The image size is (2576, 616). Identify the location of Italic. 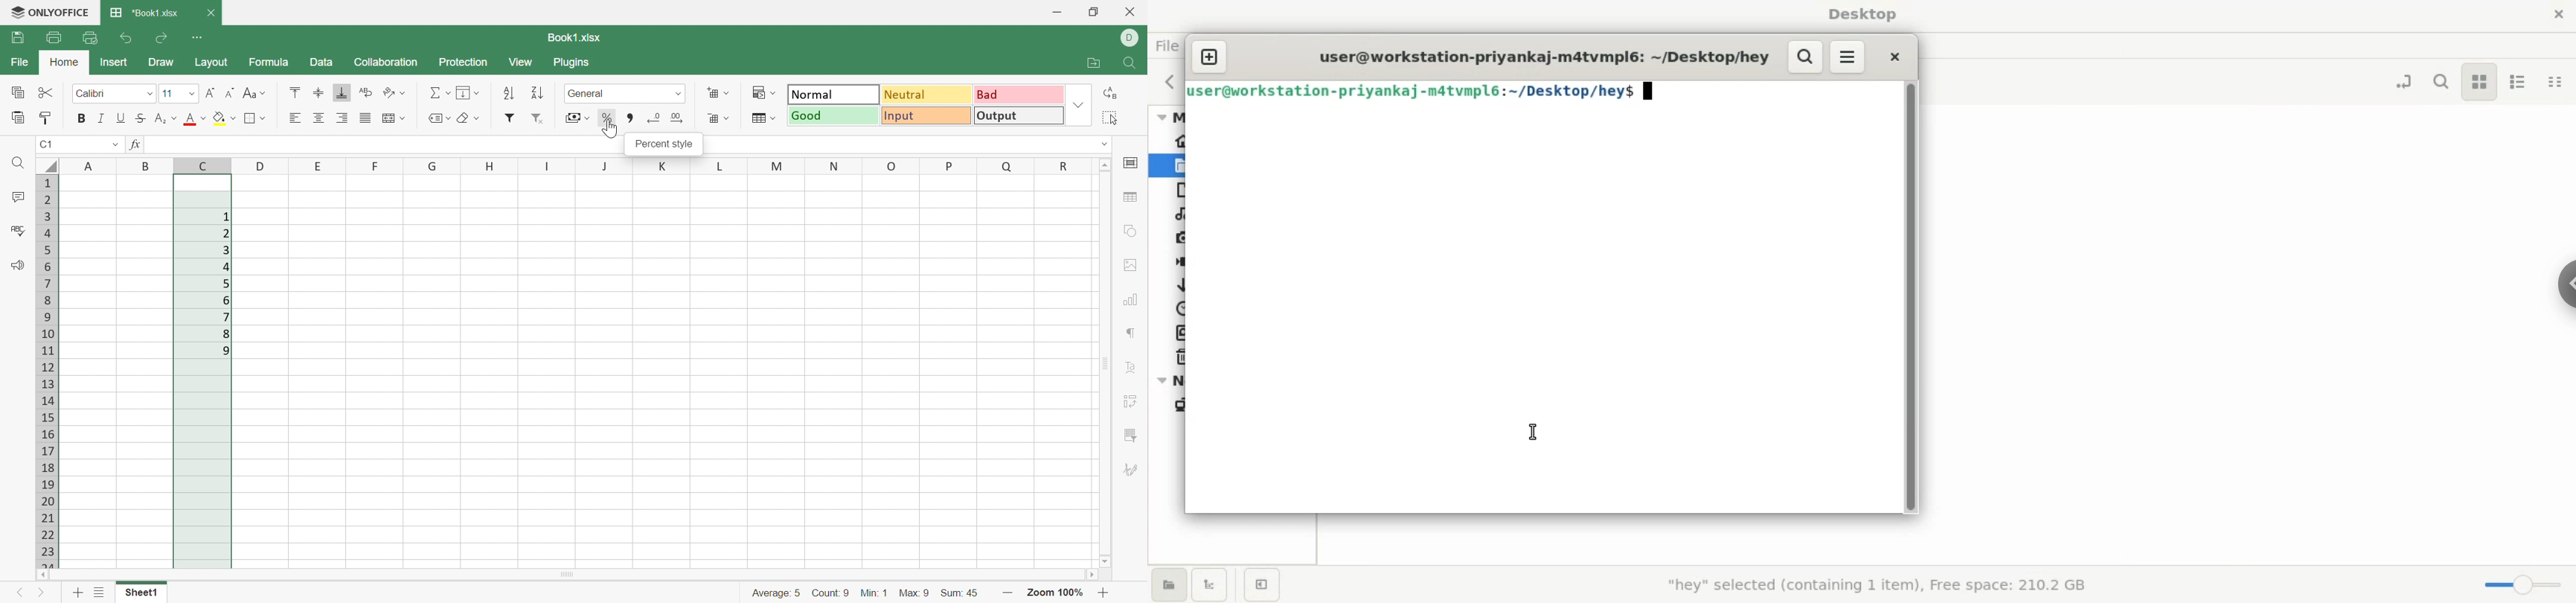
(102, 119).